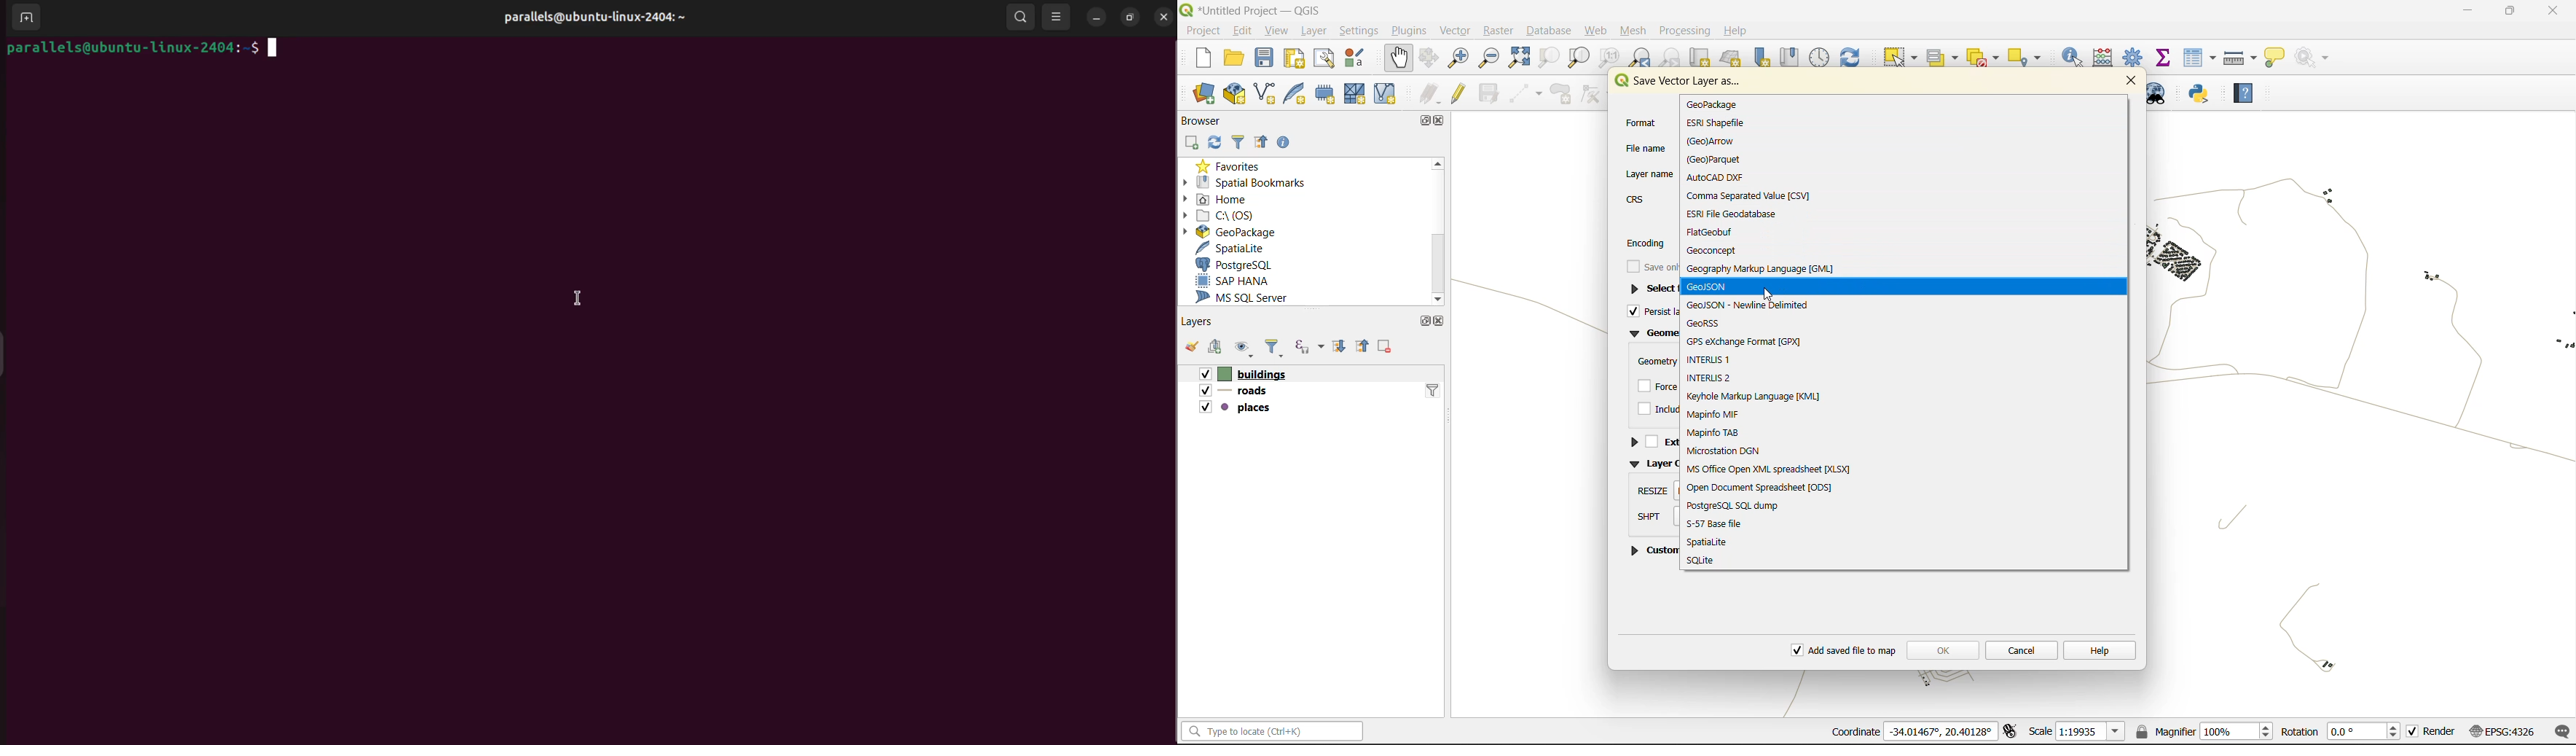  Describe the element at coordinates (1720, 523) in the screenshot. I see `s57 base file` at that location.